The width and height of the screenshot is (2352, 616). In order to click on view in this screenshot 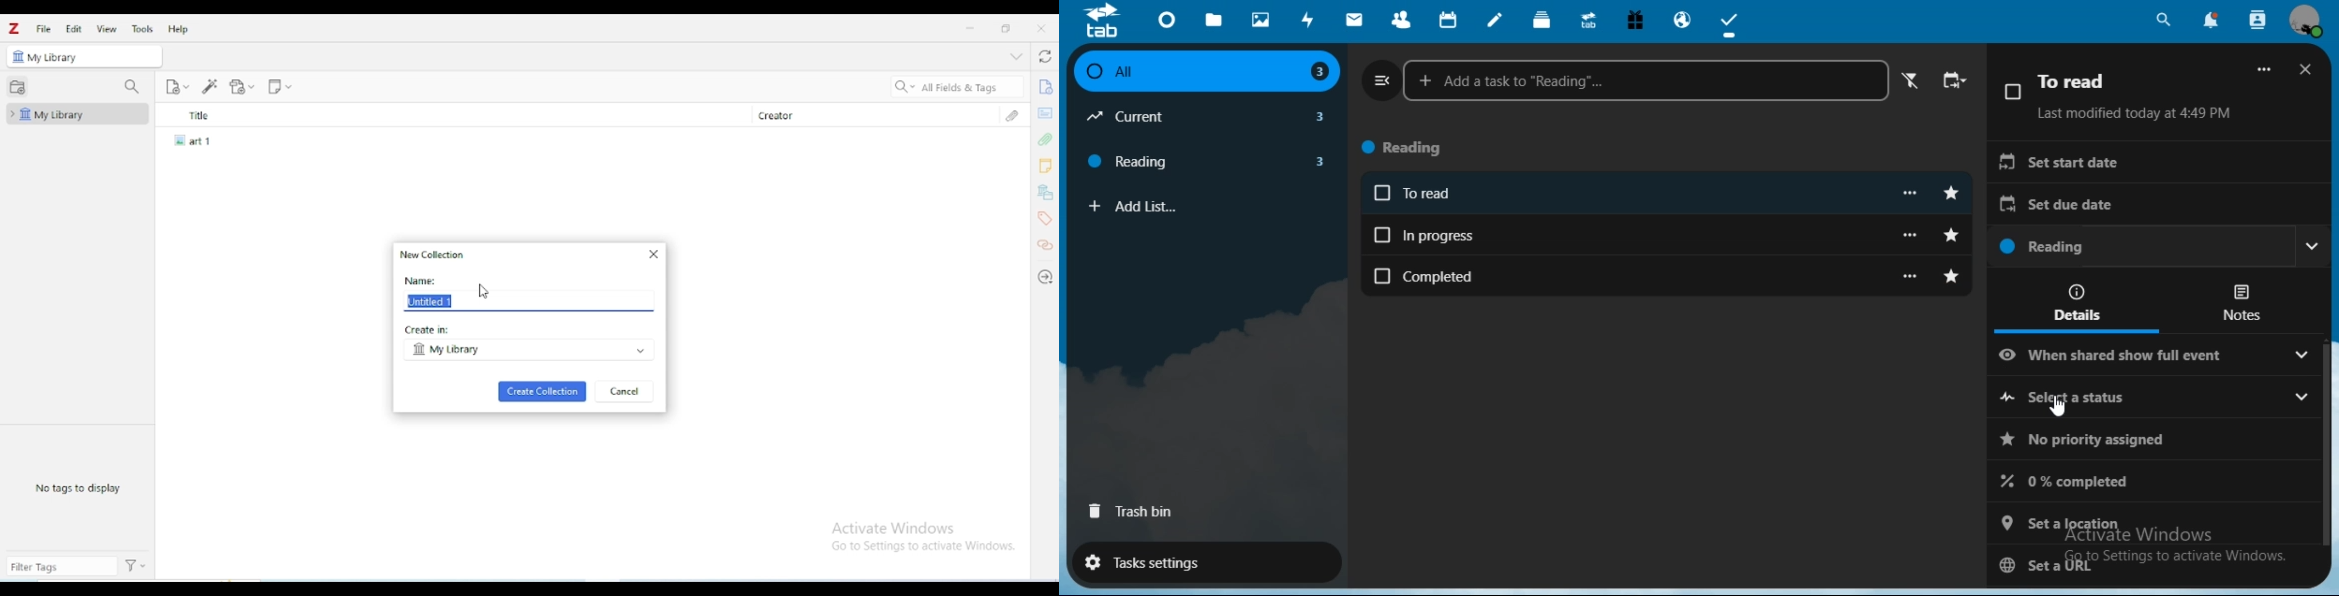, I will do `click(107, 29)`.